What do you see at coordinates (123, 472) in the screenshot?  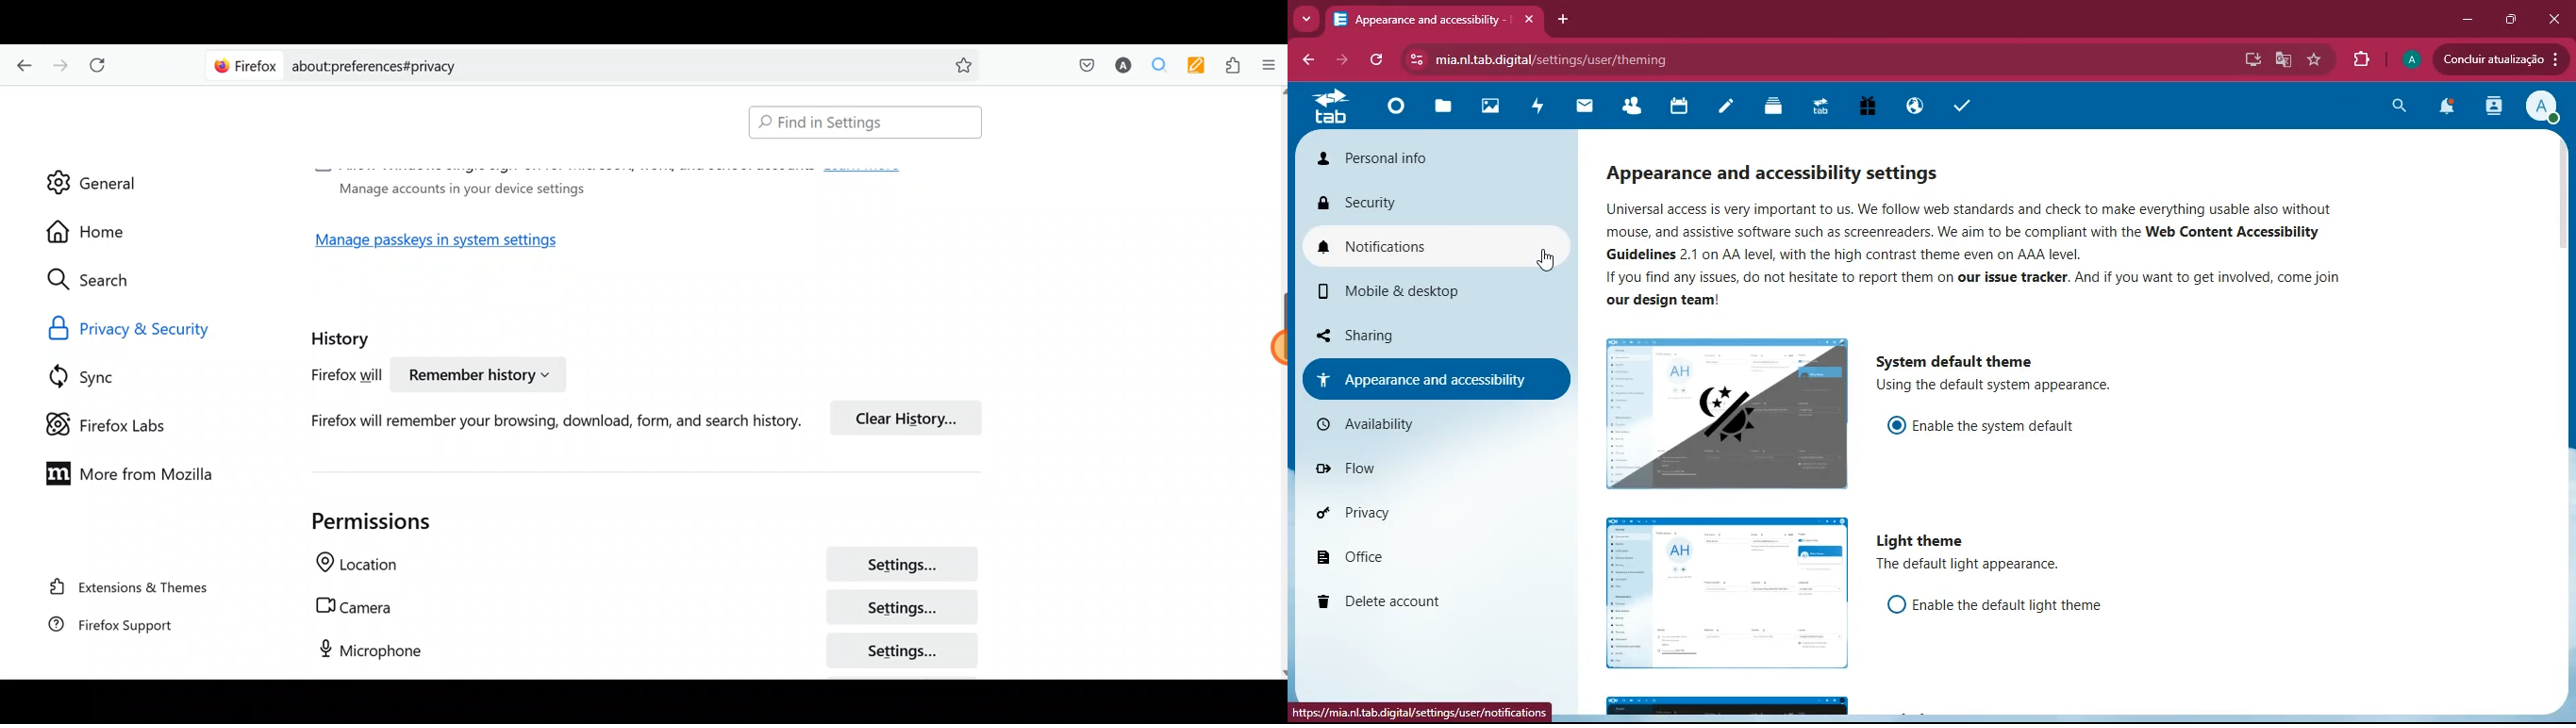 I see `More from Mozilla` at bounding box center [123, 472].